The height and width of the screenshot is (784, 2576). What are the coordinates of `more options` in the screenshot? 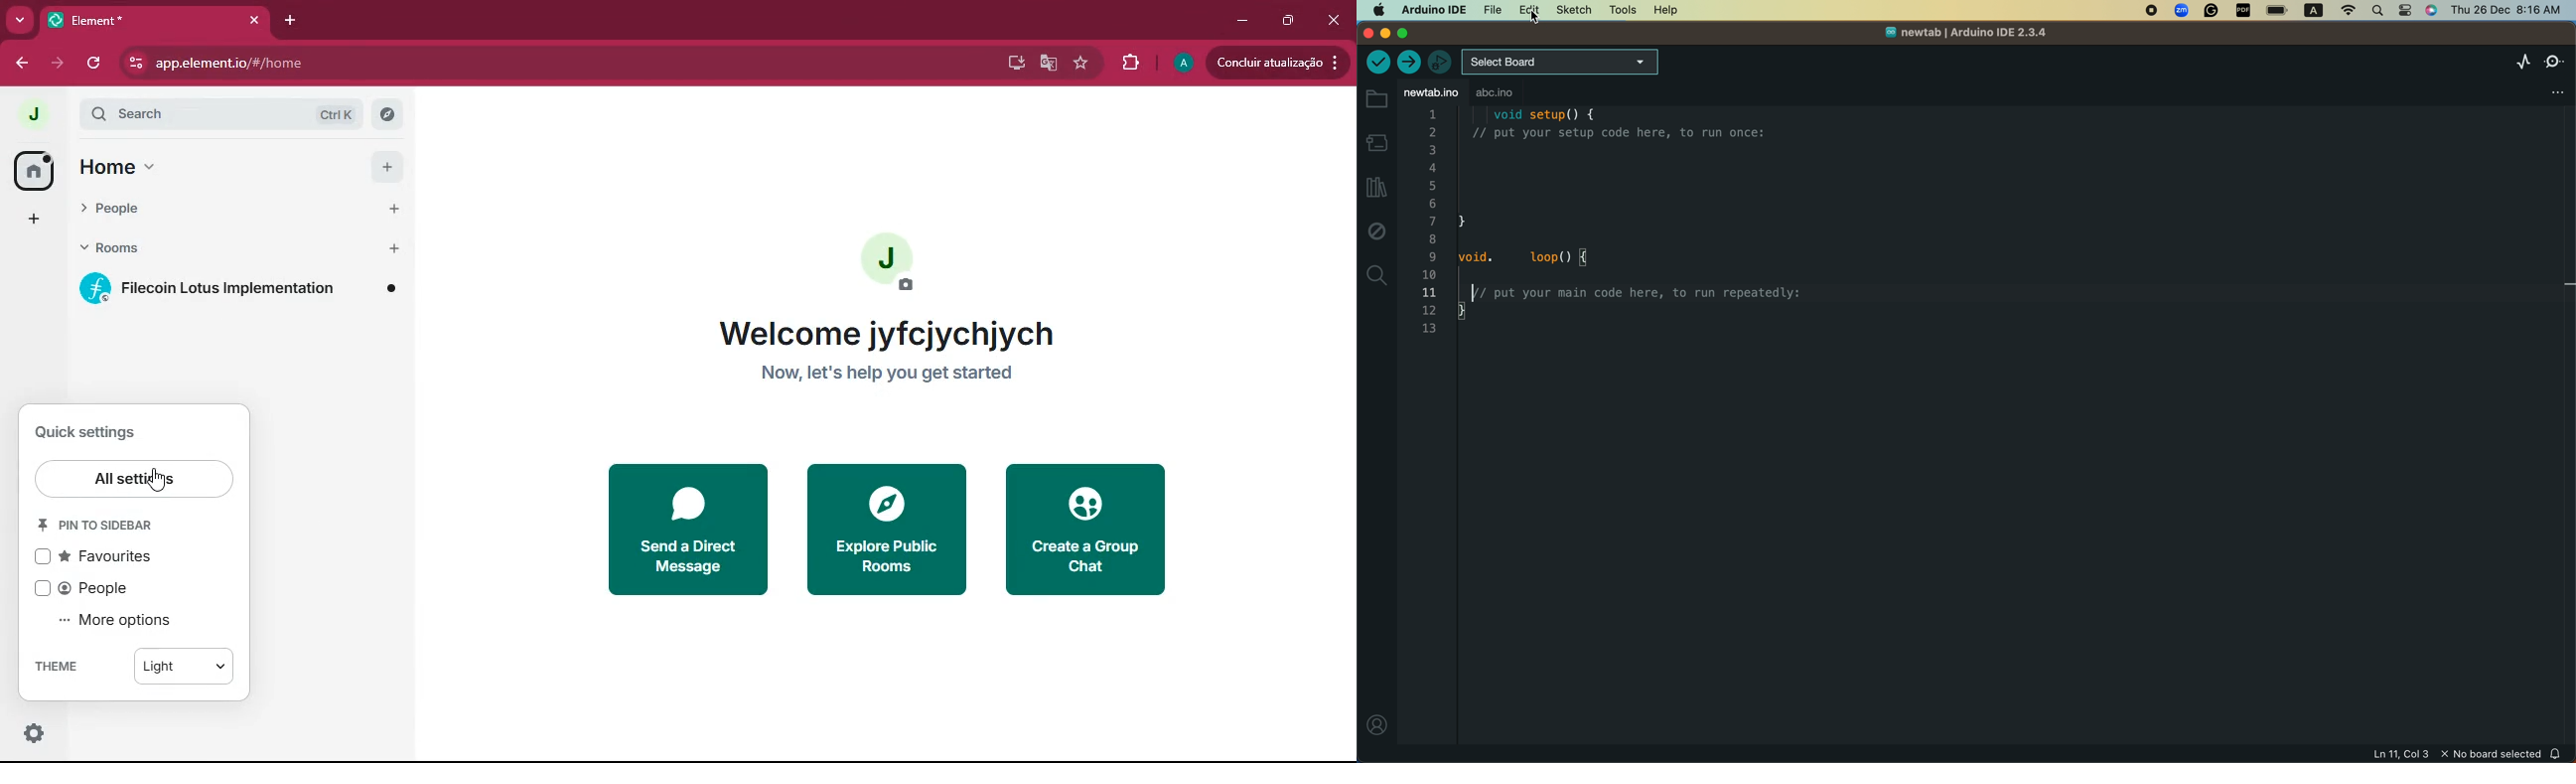 It's located at (125, 621).